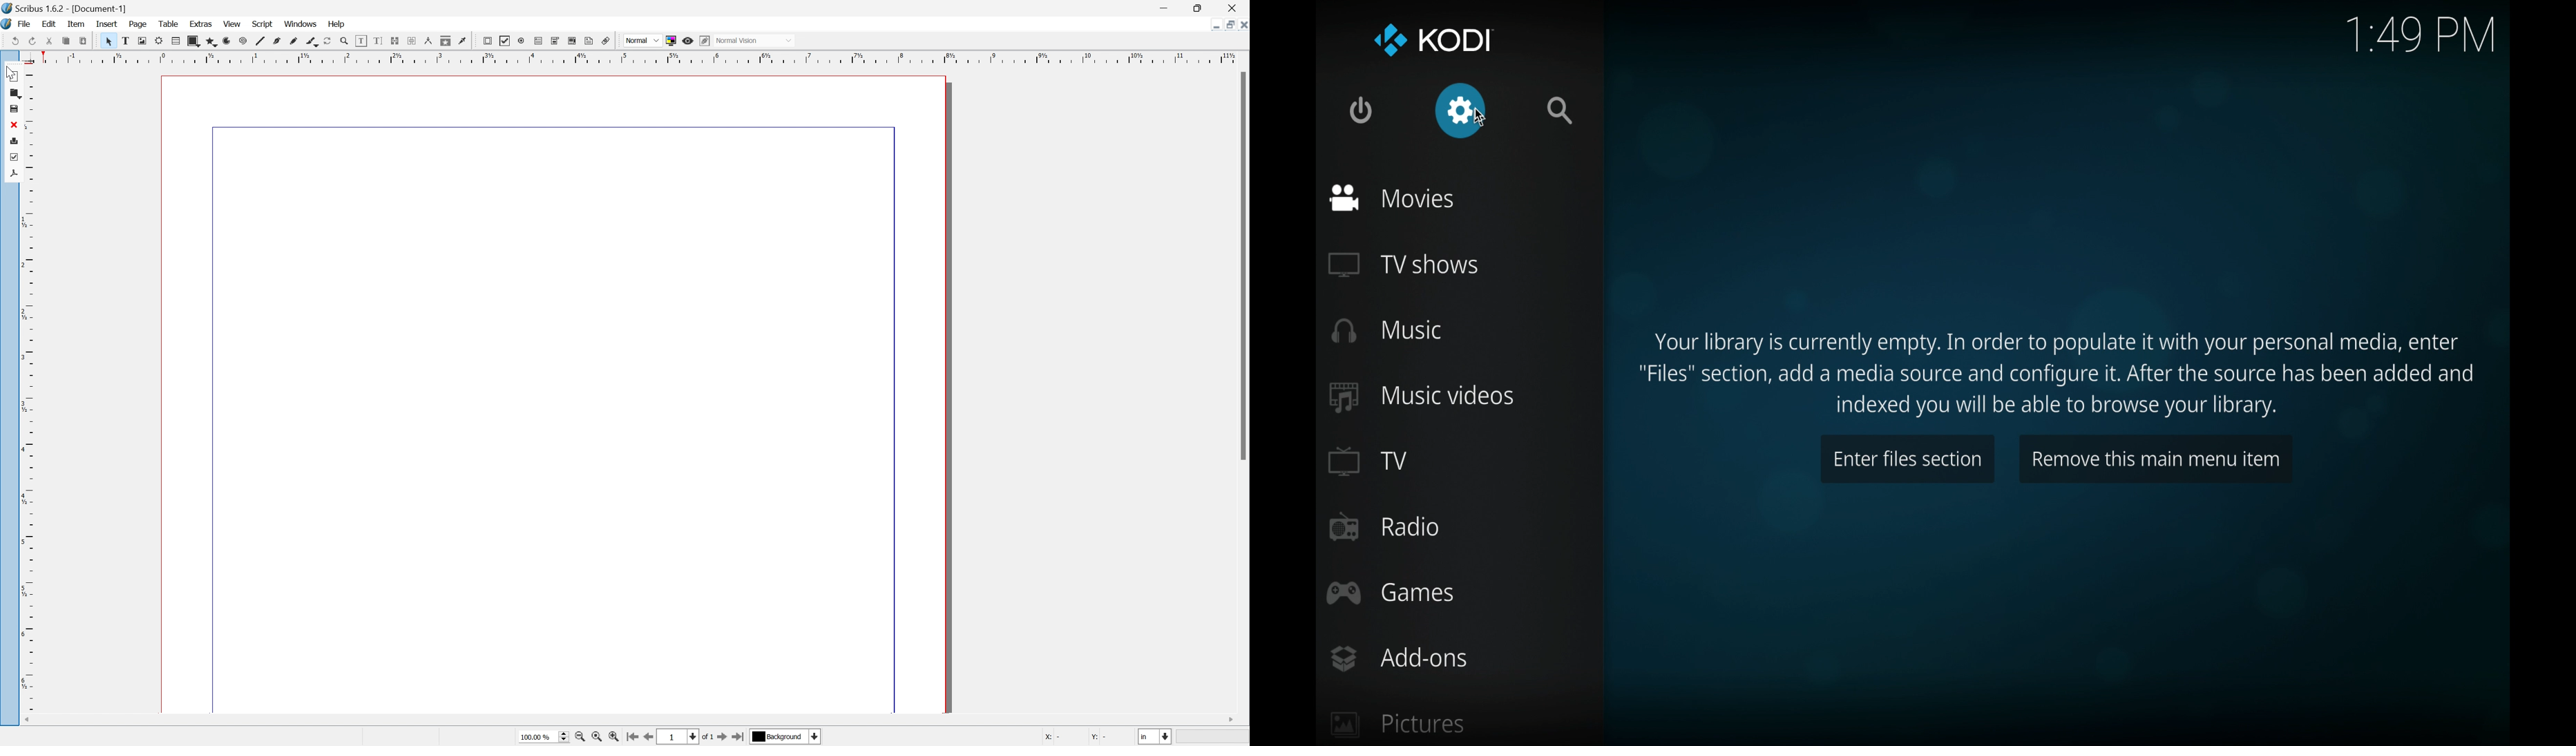 The width and height of the screenshot is (2576, 756). What do you see at coordinates (1391, 594) in the screenshot?
I see `games` at bounding box center [1391, 594].